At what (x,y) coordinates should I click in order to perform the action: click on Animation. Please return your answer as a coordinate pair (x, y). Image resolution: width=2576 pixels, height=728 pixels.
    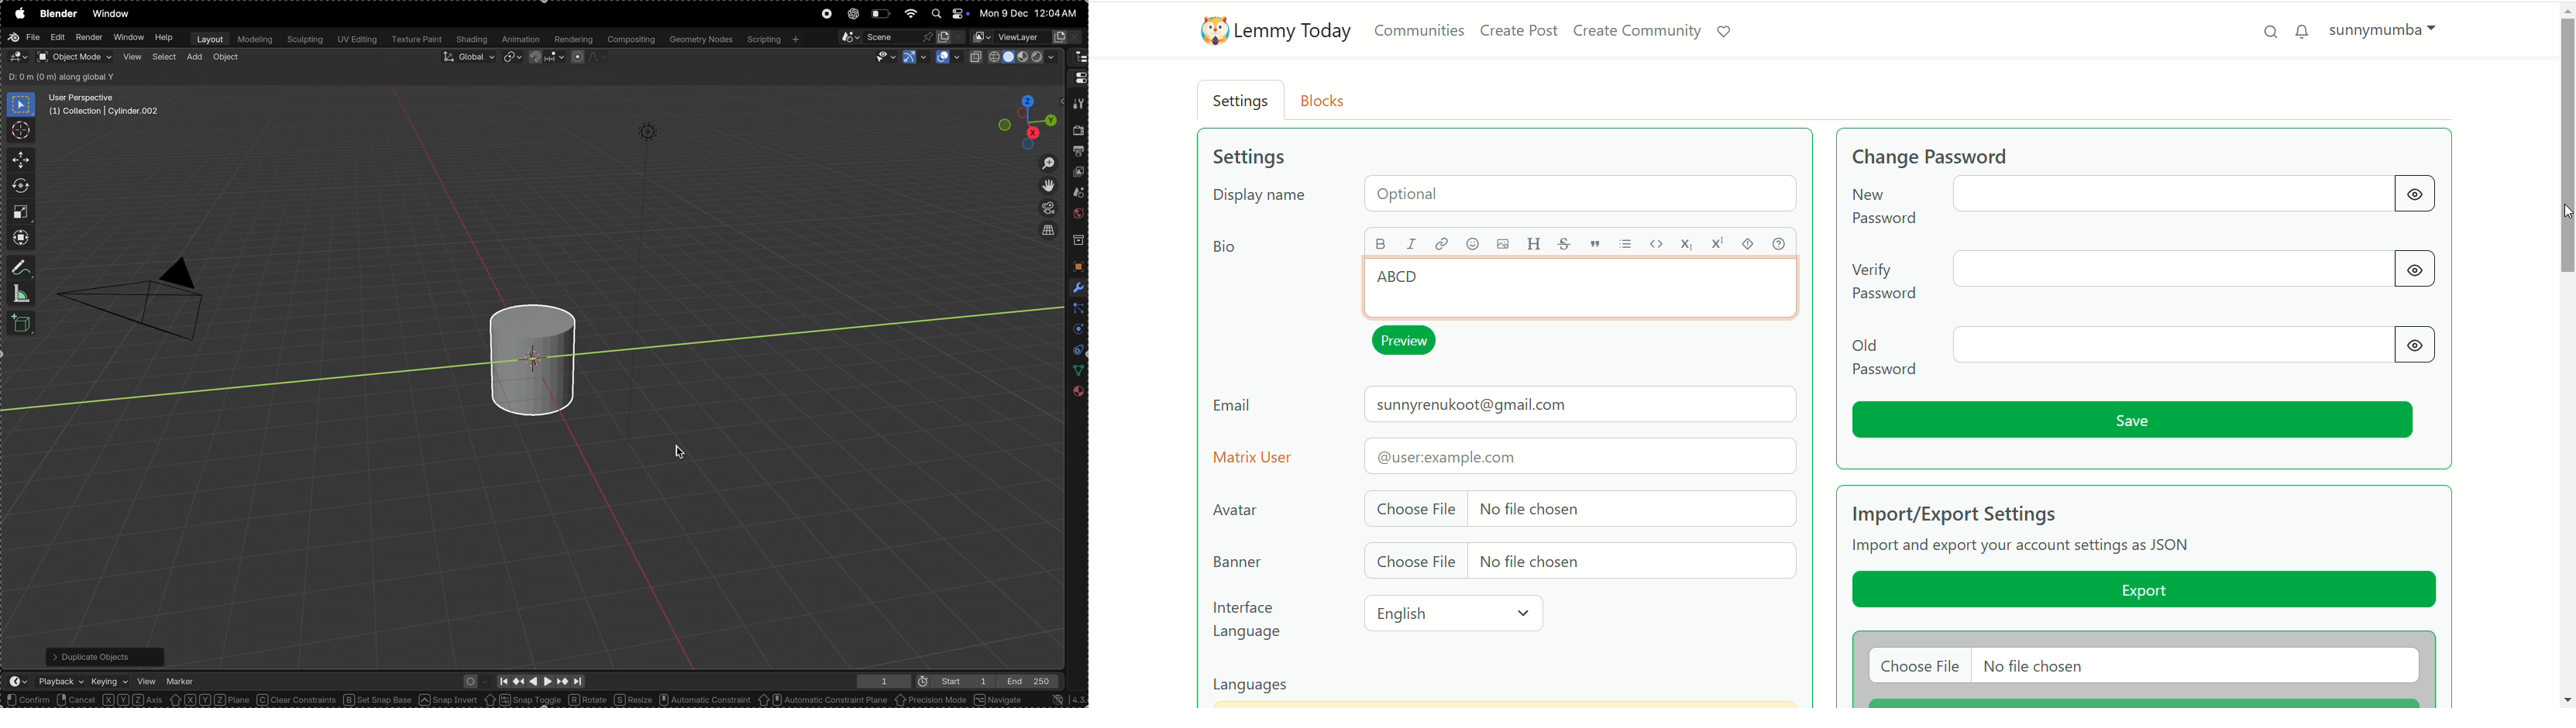
    Looking at the image, I should click on (521, 40).